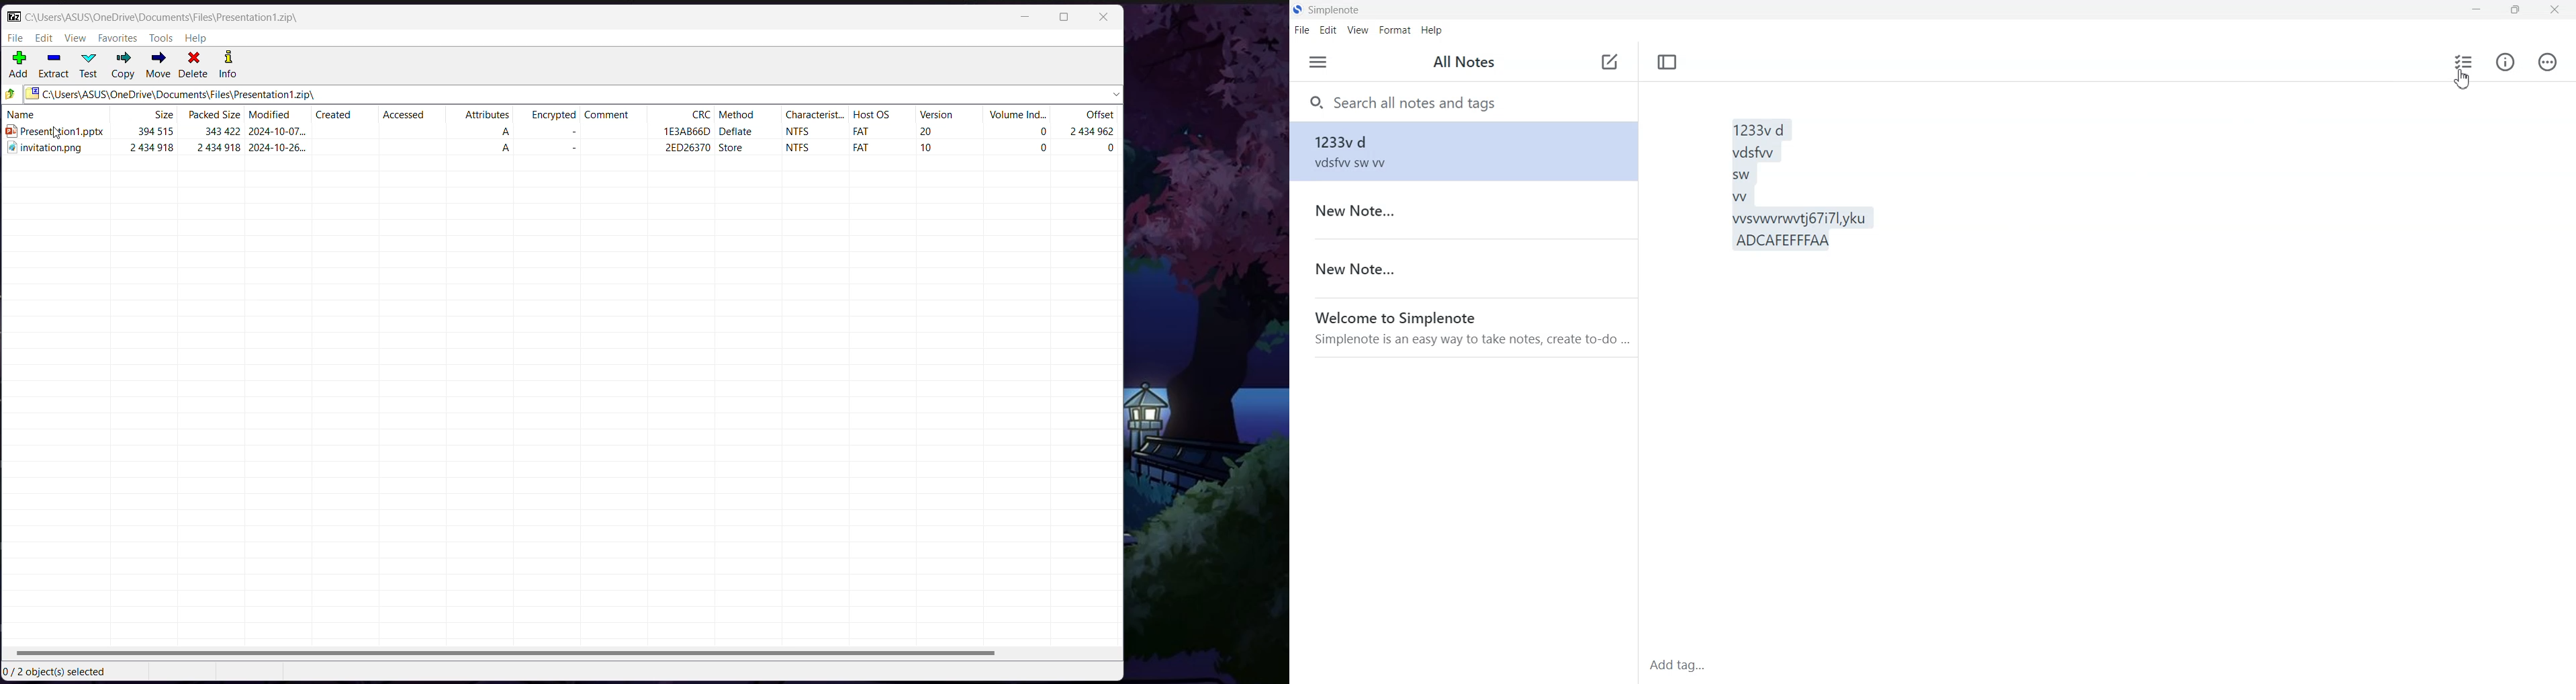 Image resolution: width=2576 pixels, height=700 pixels. Describe the element at coordinates (1028, 134) in the screenshot. I see `0` at that location.